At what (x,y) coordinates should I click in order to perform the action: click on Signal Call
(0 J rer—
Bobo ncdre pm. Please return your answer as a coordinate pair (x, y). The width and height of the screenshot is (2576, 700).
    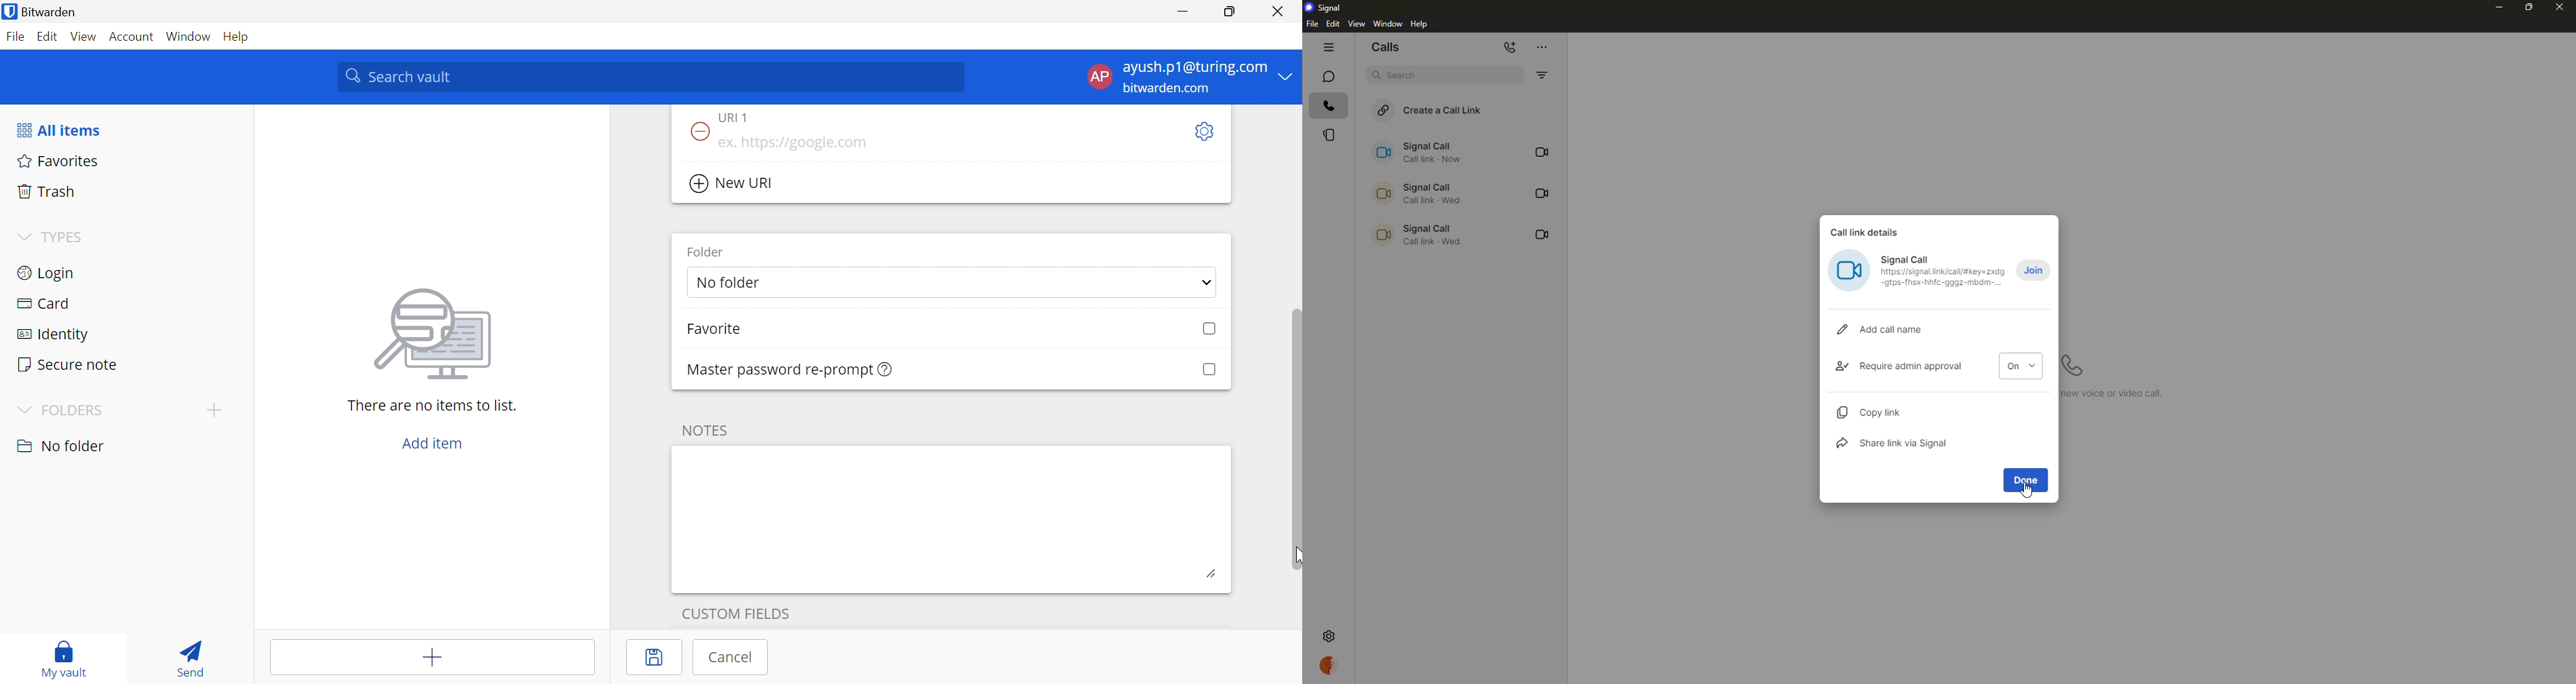
    Looking at the image, I should click on (1917, 272).